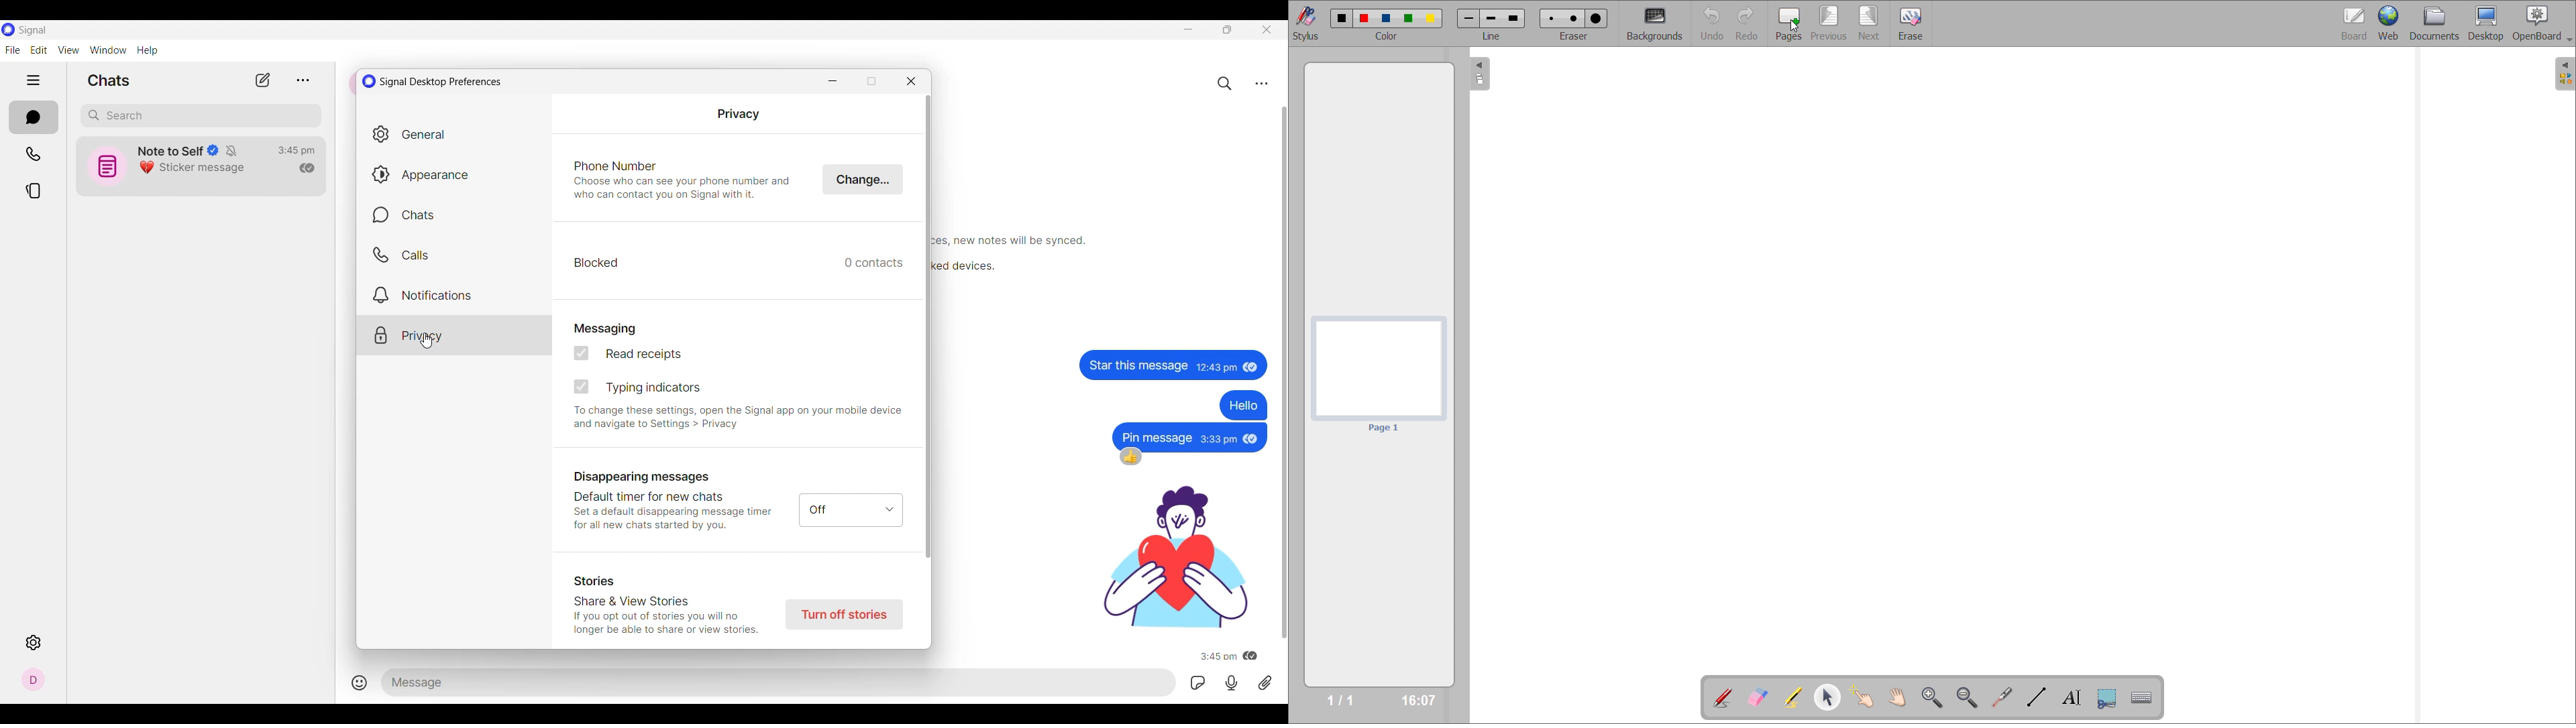 This screenshot has height=728, width=2576. I want to click on Vertical slide bar, so click(1287, 371).